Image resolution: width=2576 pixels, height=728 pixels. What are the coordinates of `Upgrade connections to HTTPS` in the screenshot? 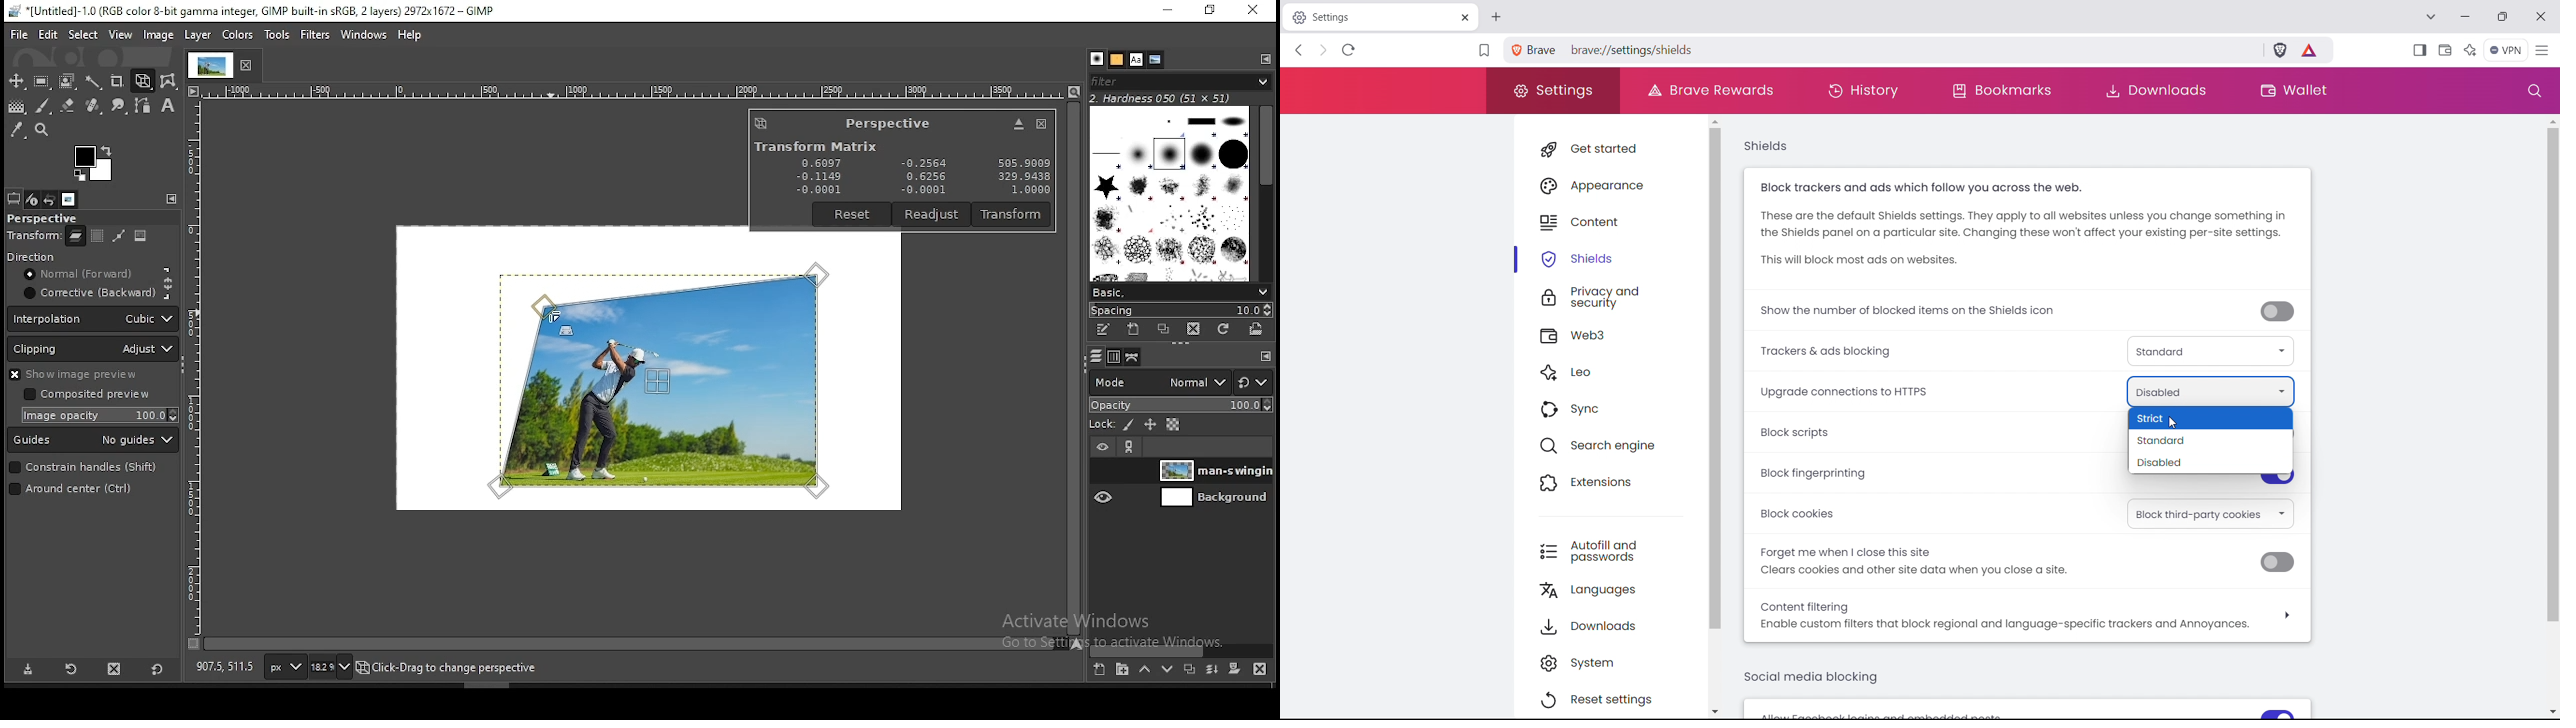 It's located at (1849, 390).